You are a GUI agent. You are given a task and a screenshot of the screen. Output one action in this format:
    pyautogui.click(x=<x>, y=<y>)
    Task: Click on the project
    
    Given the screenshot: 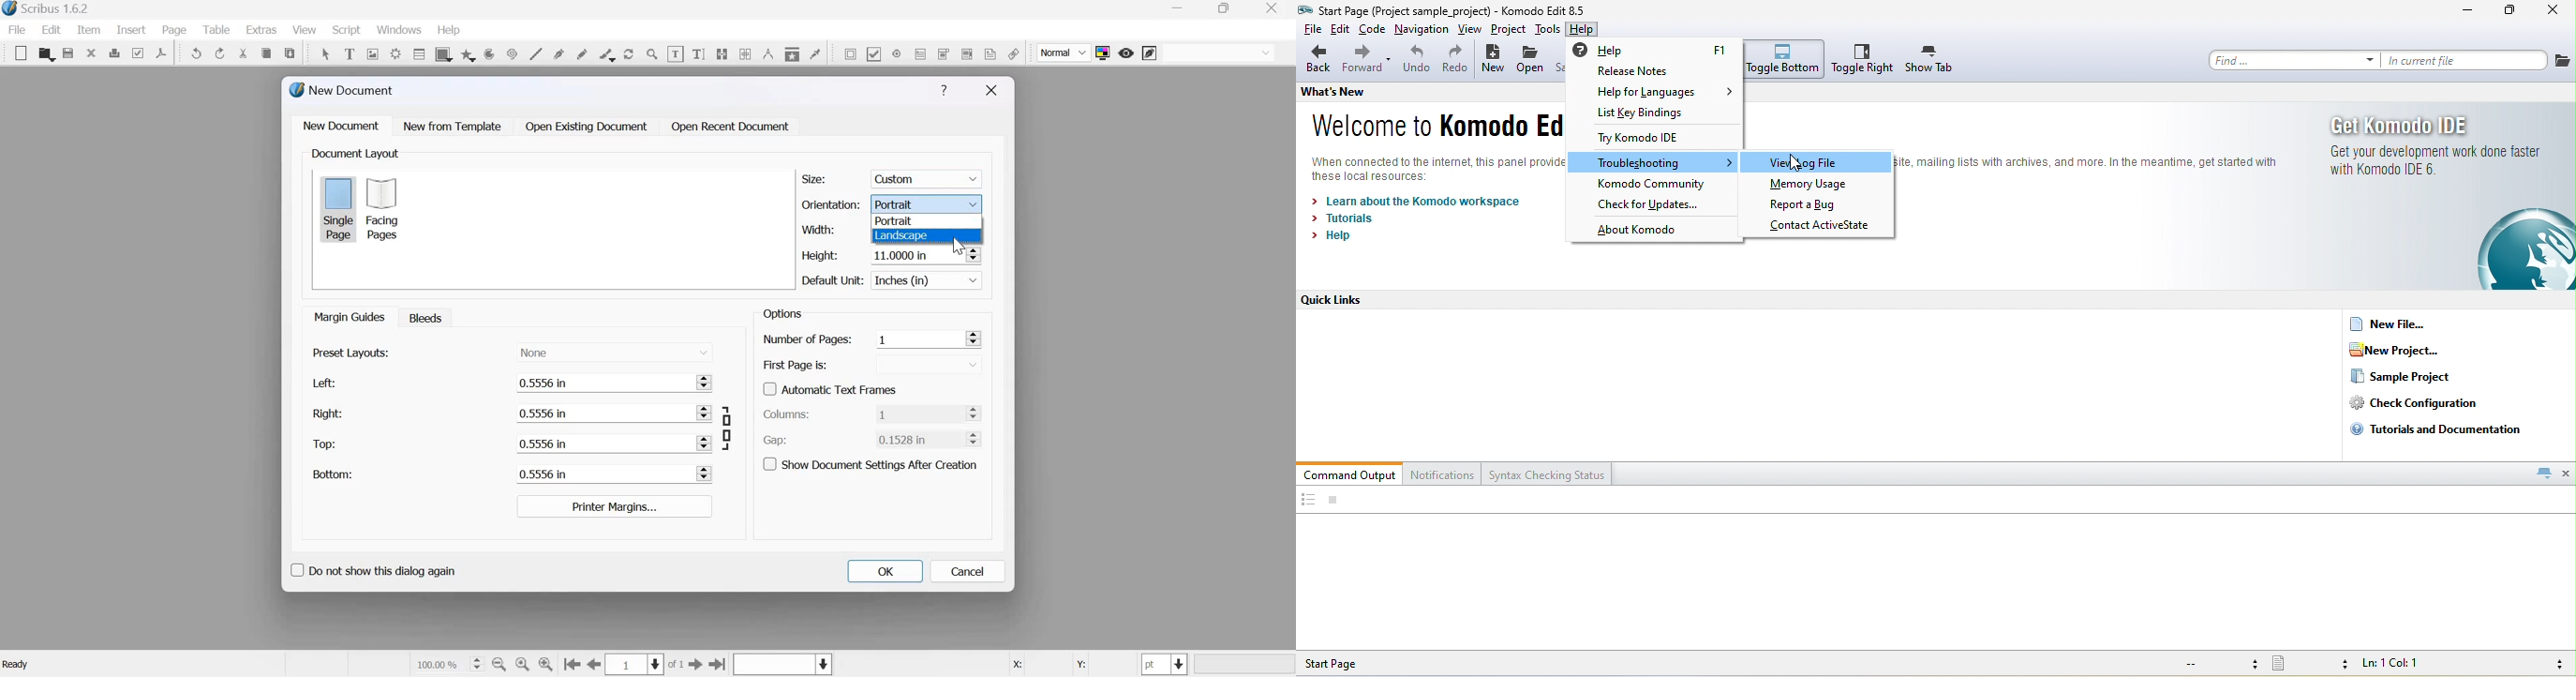 What is the action you would take?
    pyautogui.click(x=1508, y=30)
    